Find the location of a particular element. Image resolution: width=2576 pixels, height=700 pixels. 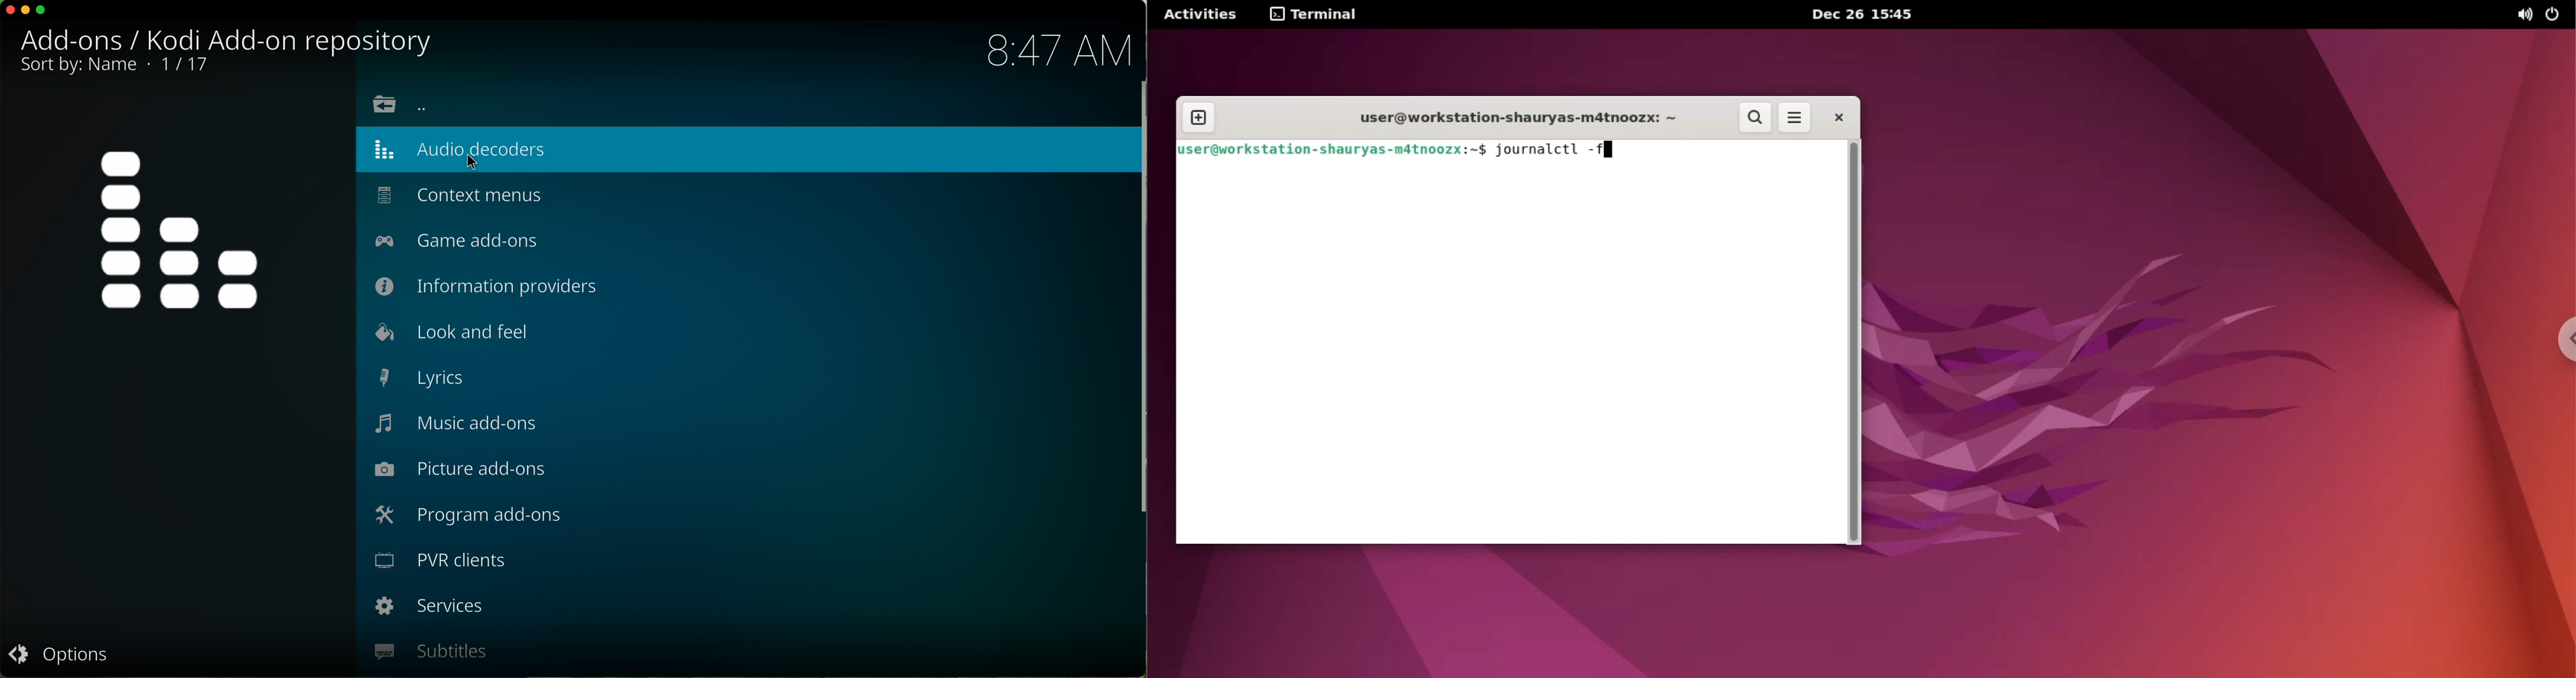

picture add-ons is located at coordinates (461, 470).